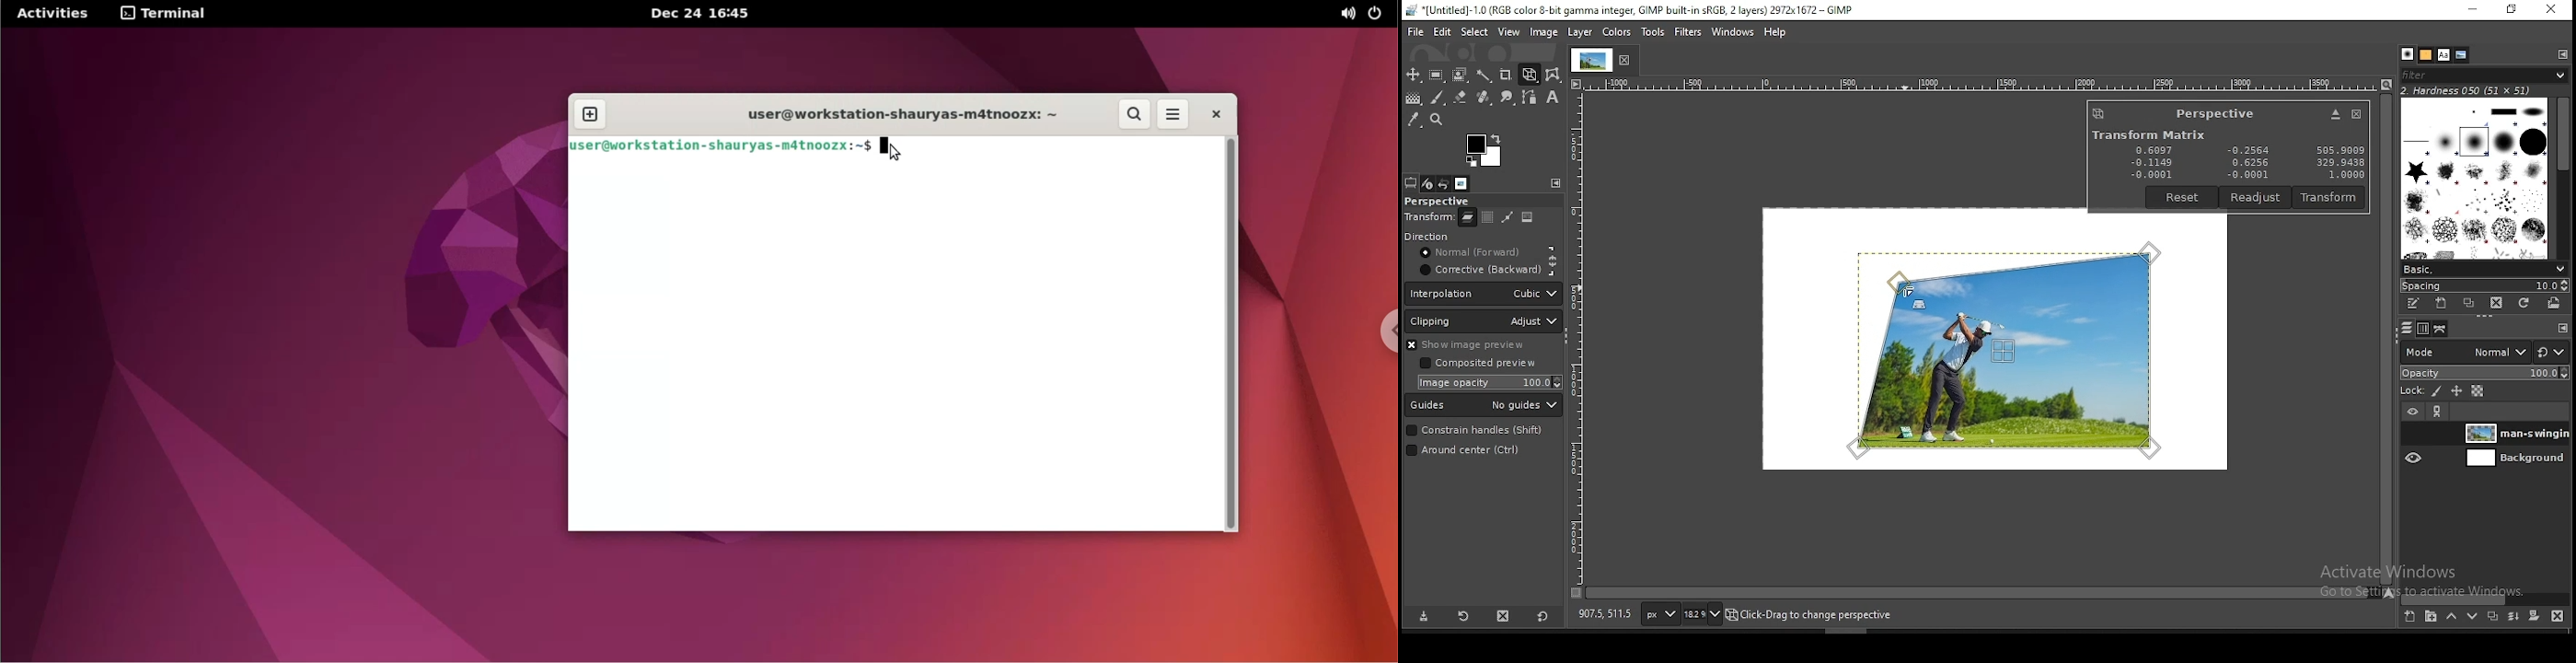 The image size is (2576, 672). Describe the element at coordinates (2487, 597) in the screenshot. I see `scroll bar` at that location.